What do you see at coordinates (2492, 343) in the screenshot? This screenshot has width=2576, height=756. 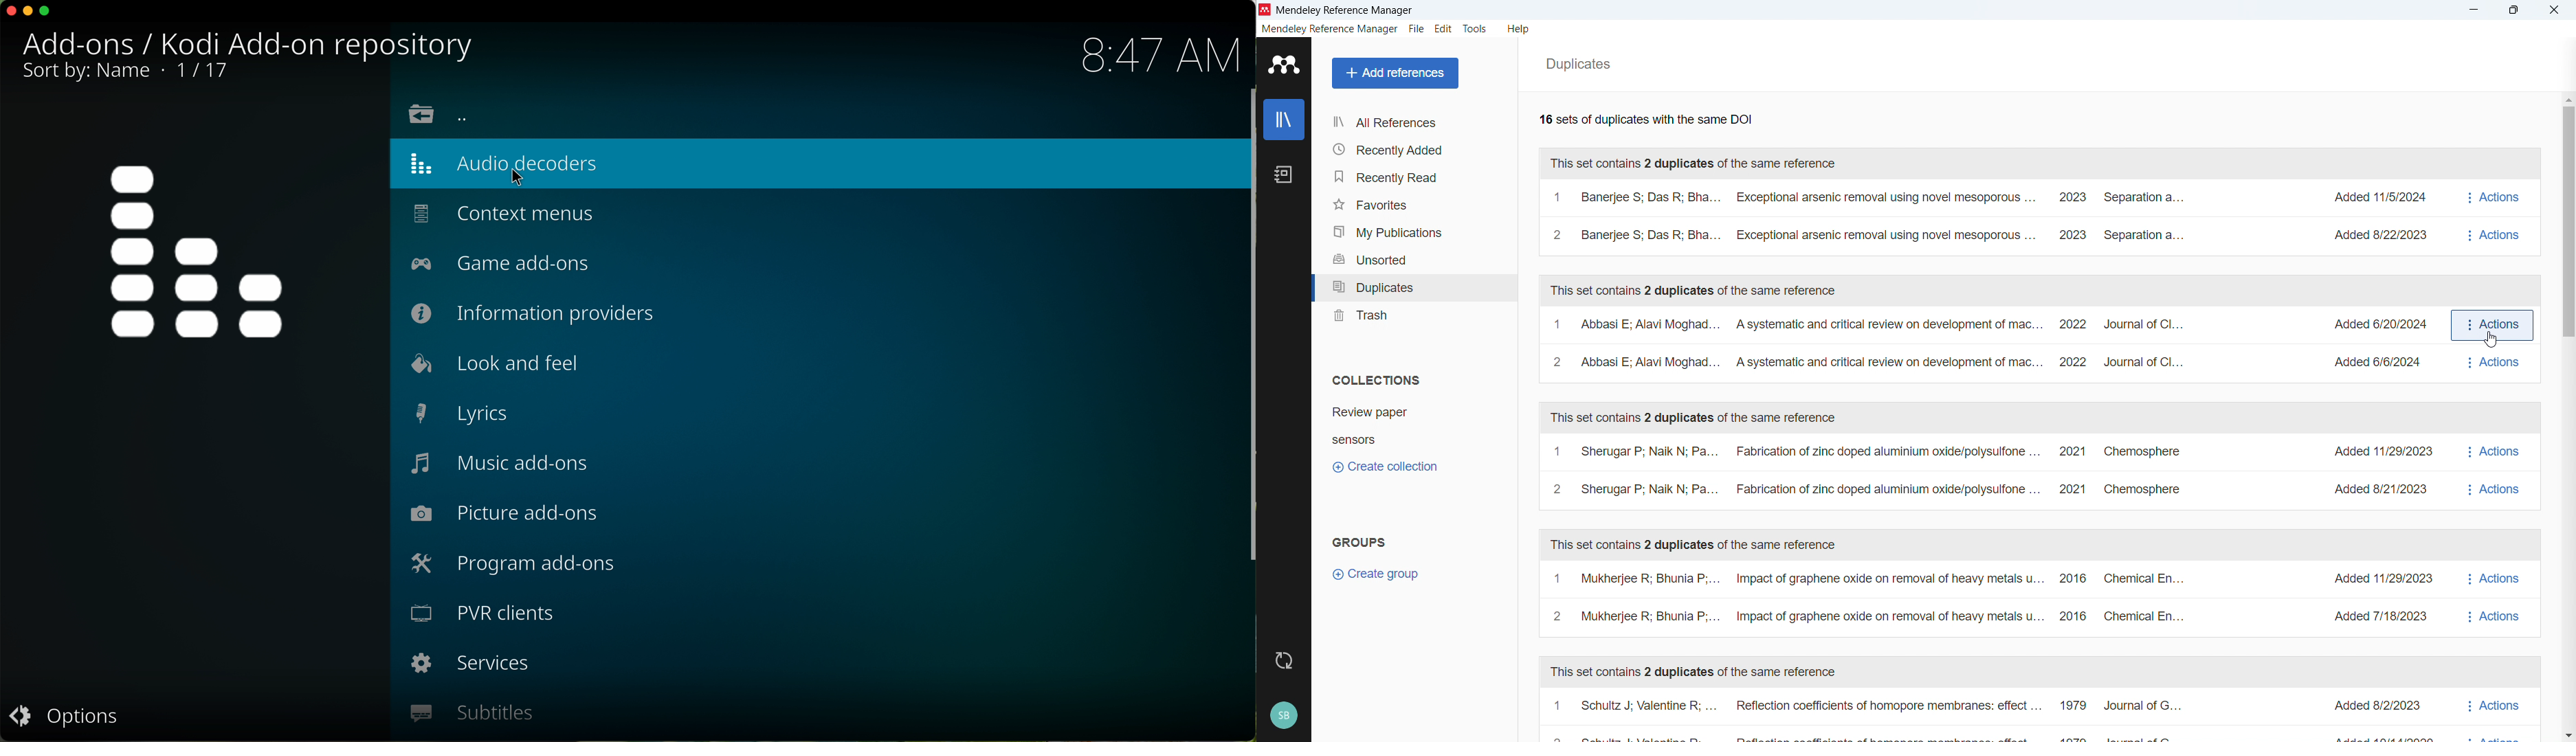 I see `Actions ` at bounding box center [2492, 343].